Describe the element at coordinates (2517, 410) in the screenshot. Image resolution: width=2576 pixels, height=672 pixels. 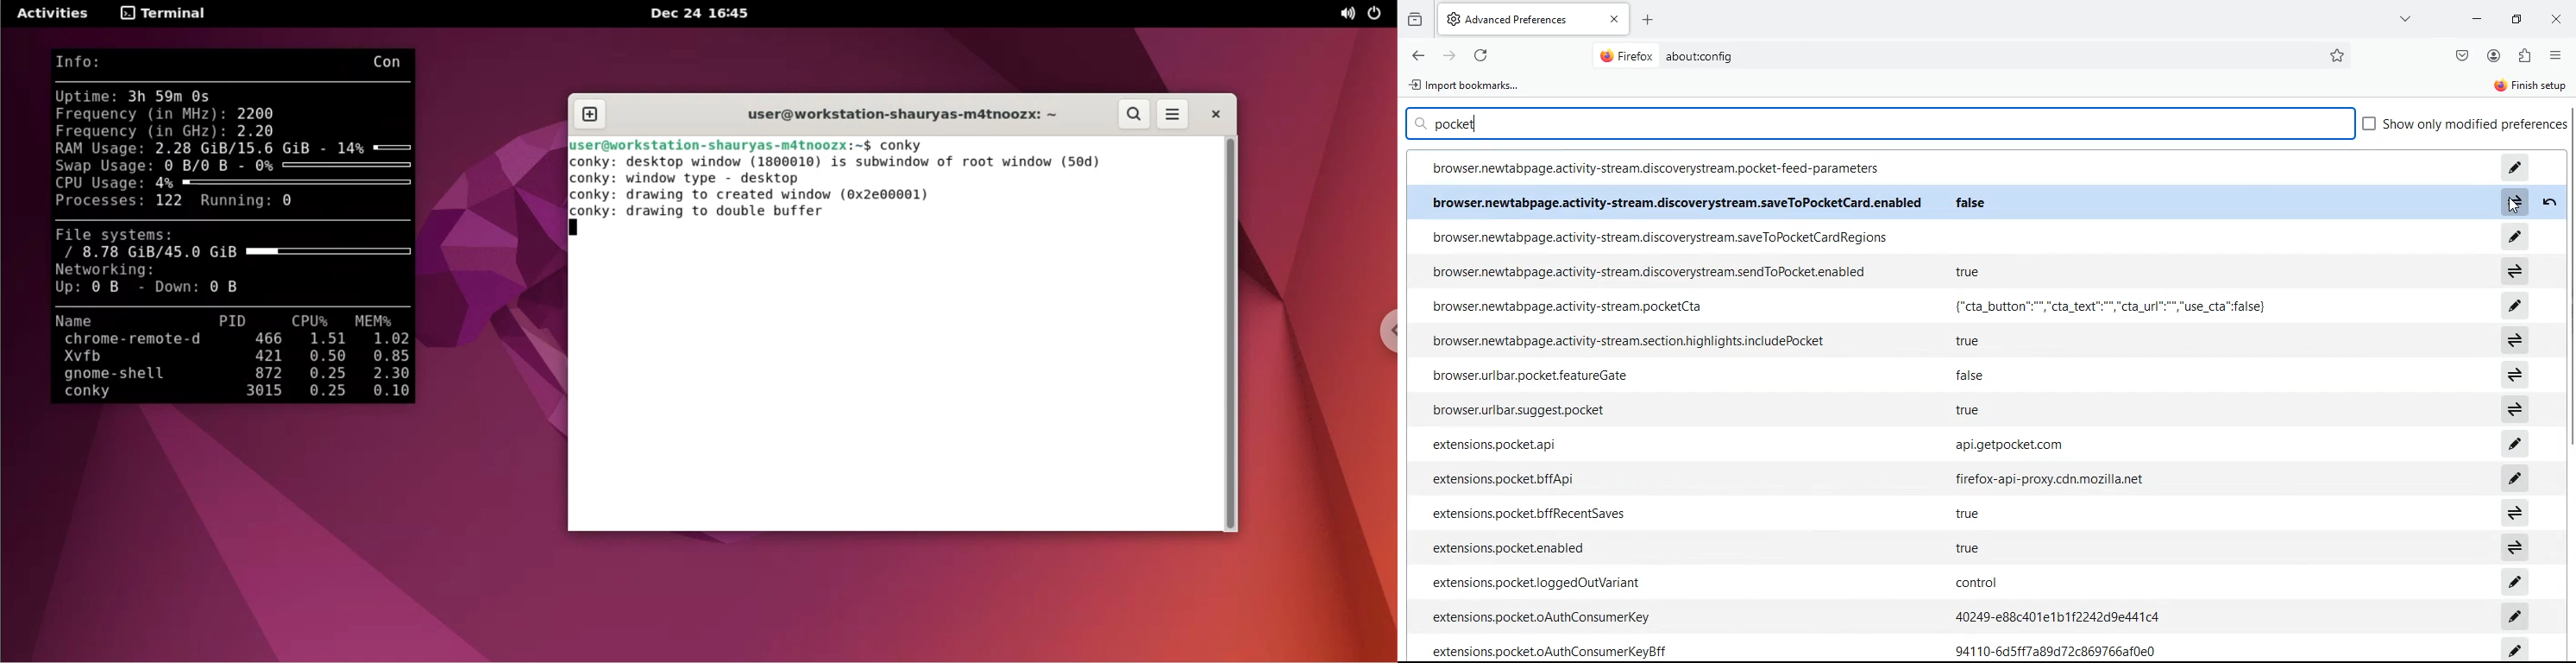
I see `switch` at that location.